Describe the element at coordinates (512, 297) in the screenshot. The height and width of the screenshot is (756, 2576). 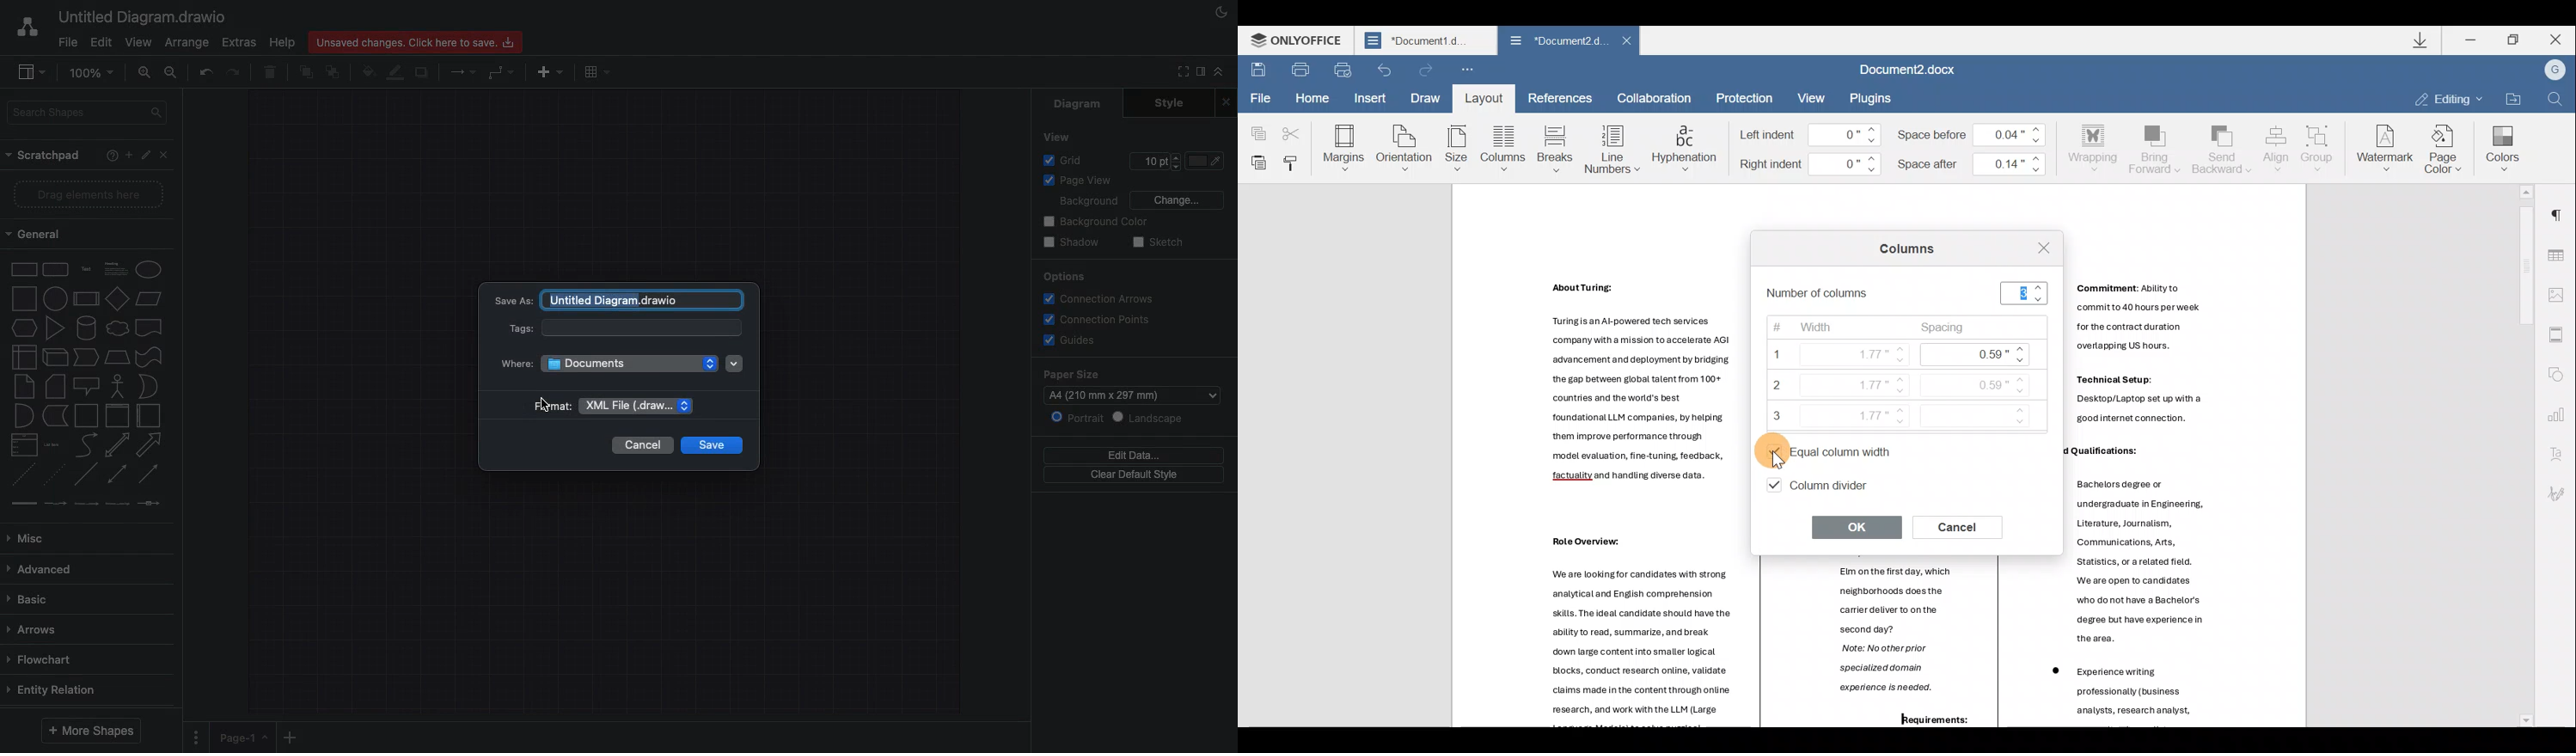
I see `Save as` at that location.